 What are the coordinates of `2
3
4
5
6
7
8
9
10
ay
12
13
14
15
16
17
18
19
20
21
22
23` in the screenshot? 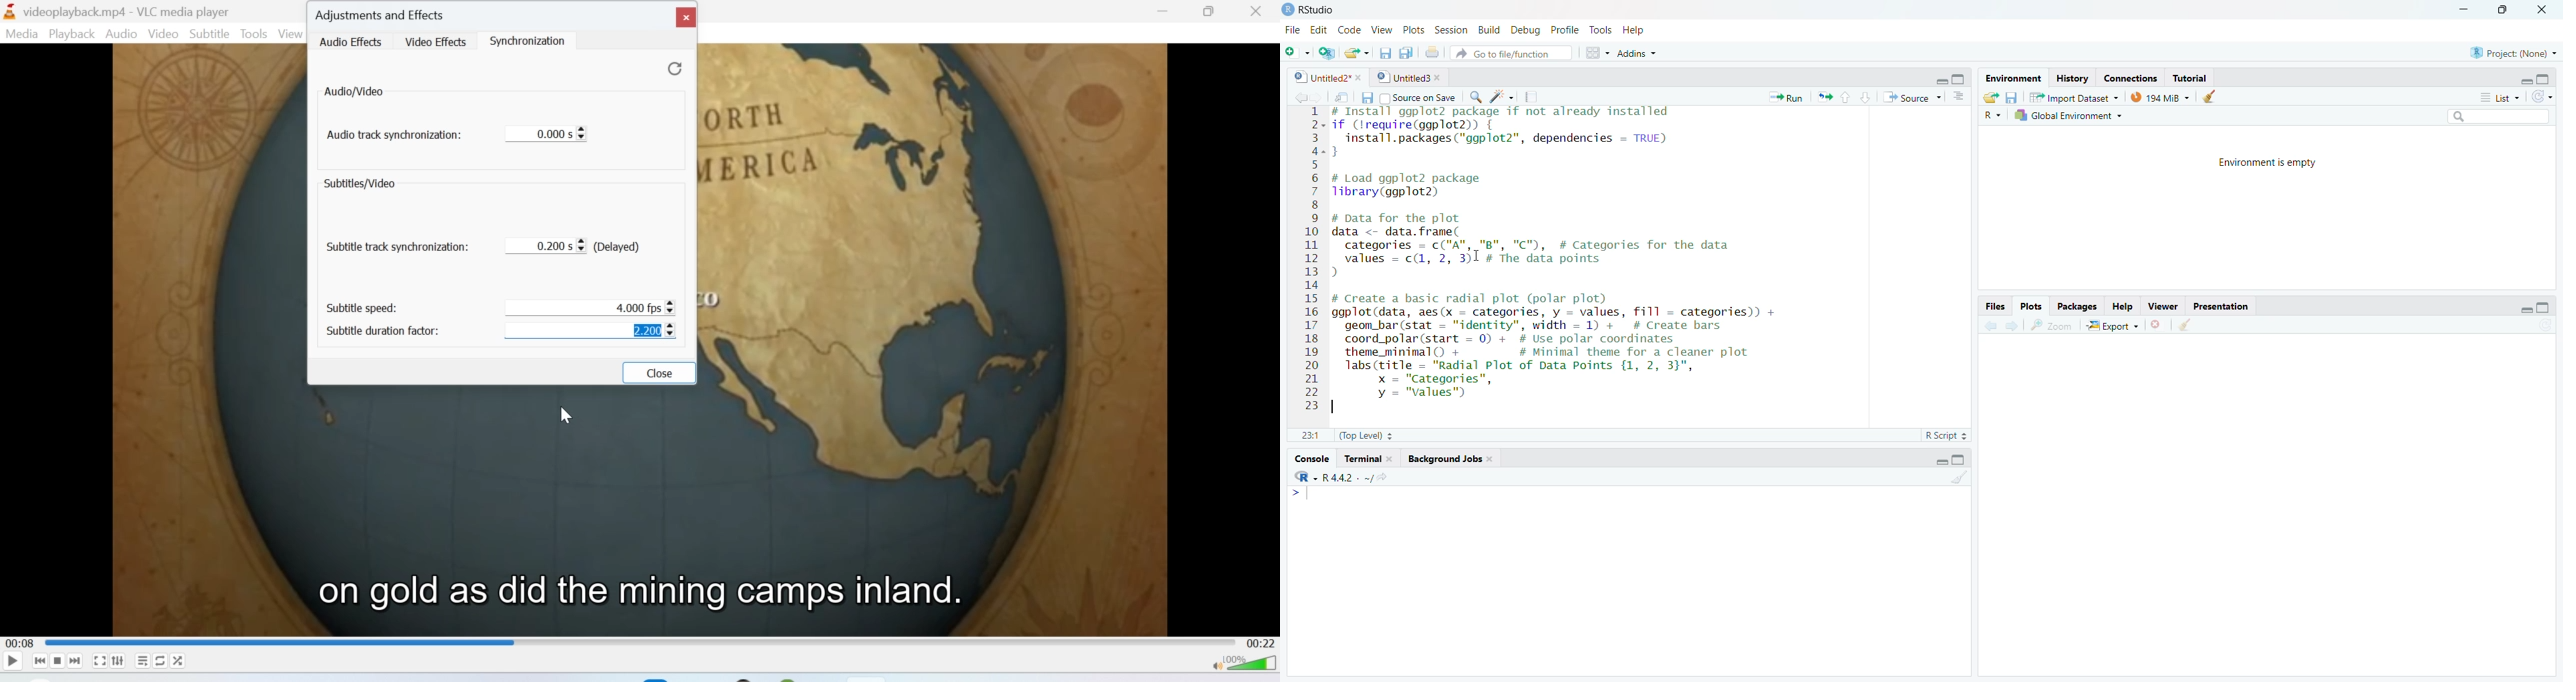 It's located at (1311, 263).